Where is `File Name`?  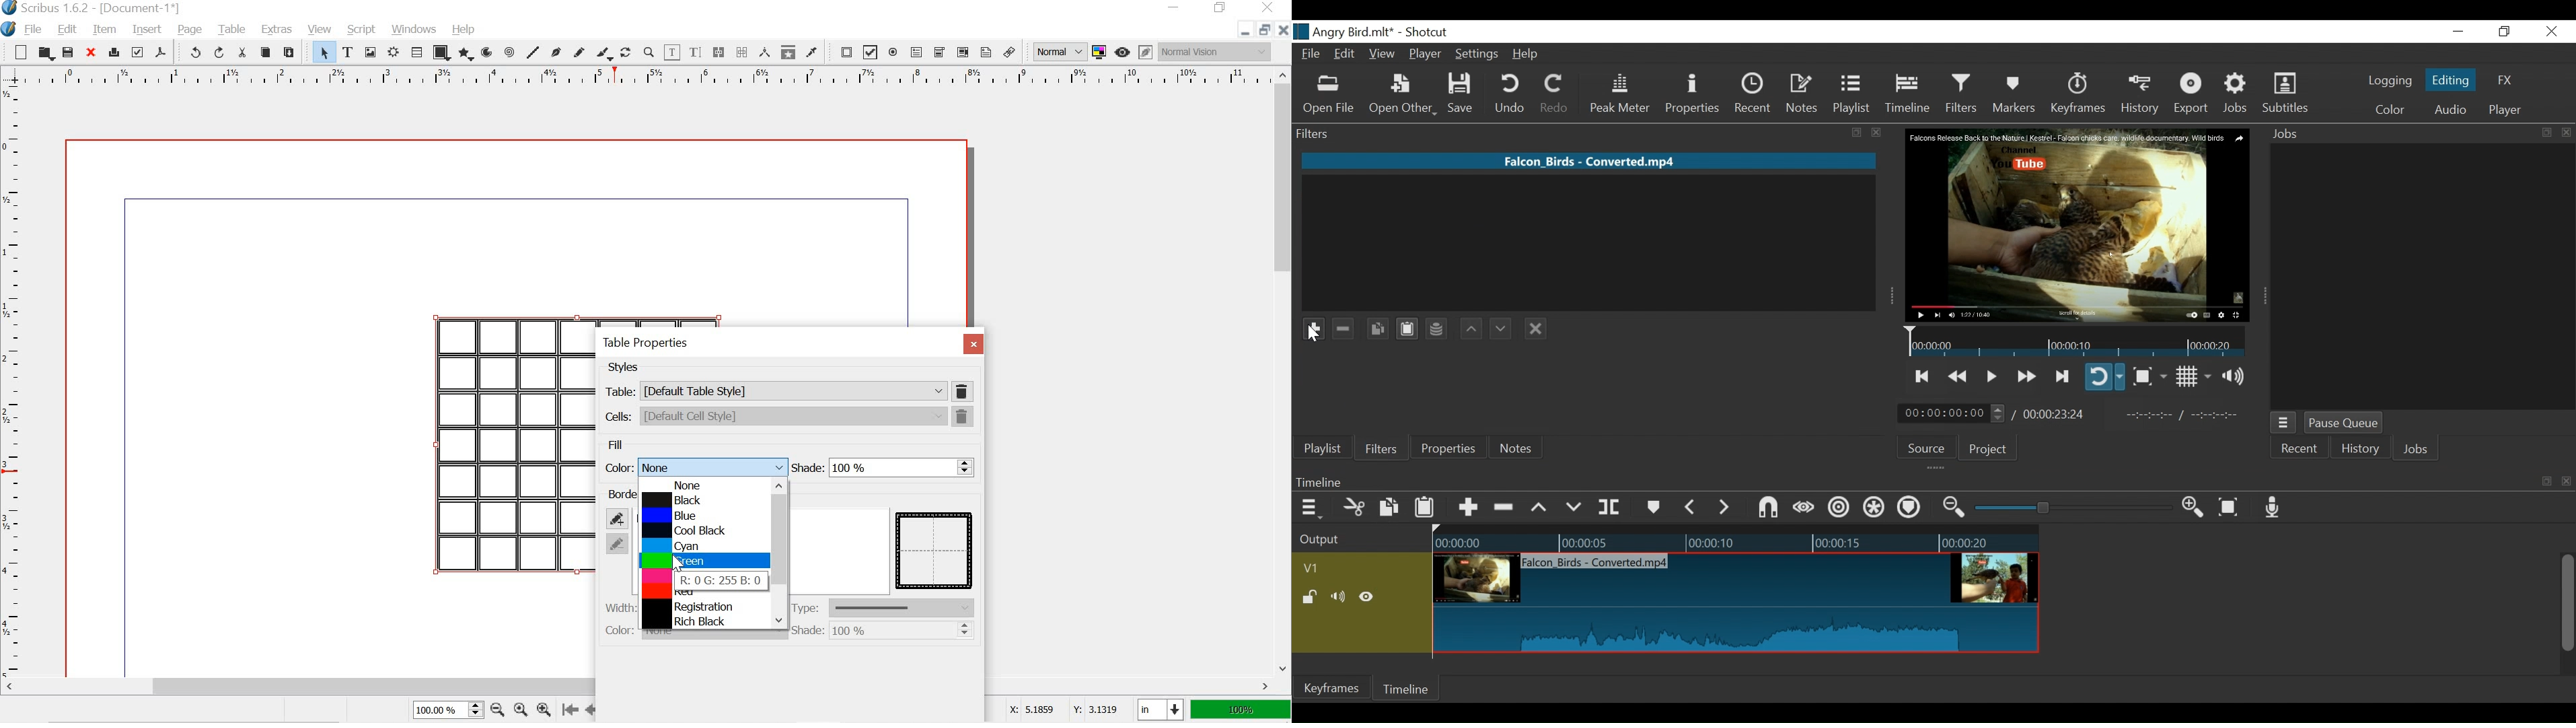 File Name is located at coordinates (1312, 56).